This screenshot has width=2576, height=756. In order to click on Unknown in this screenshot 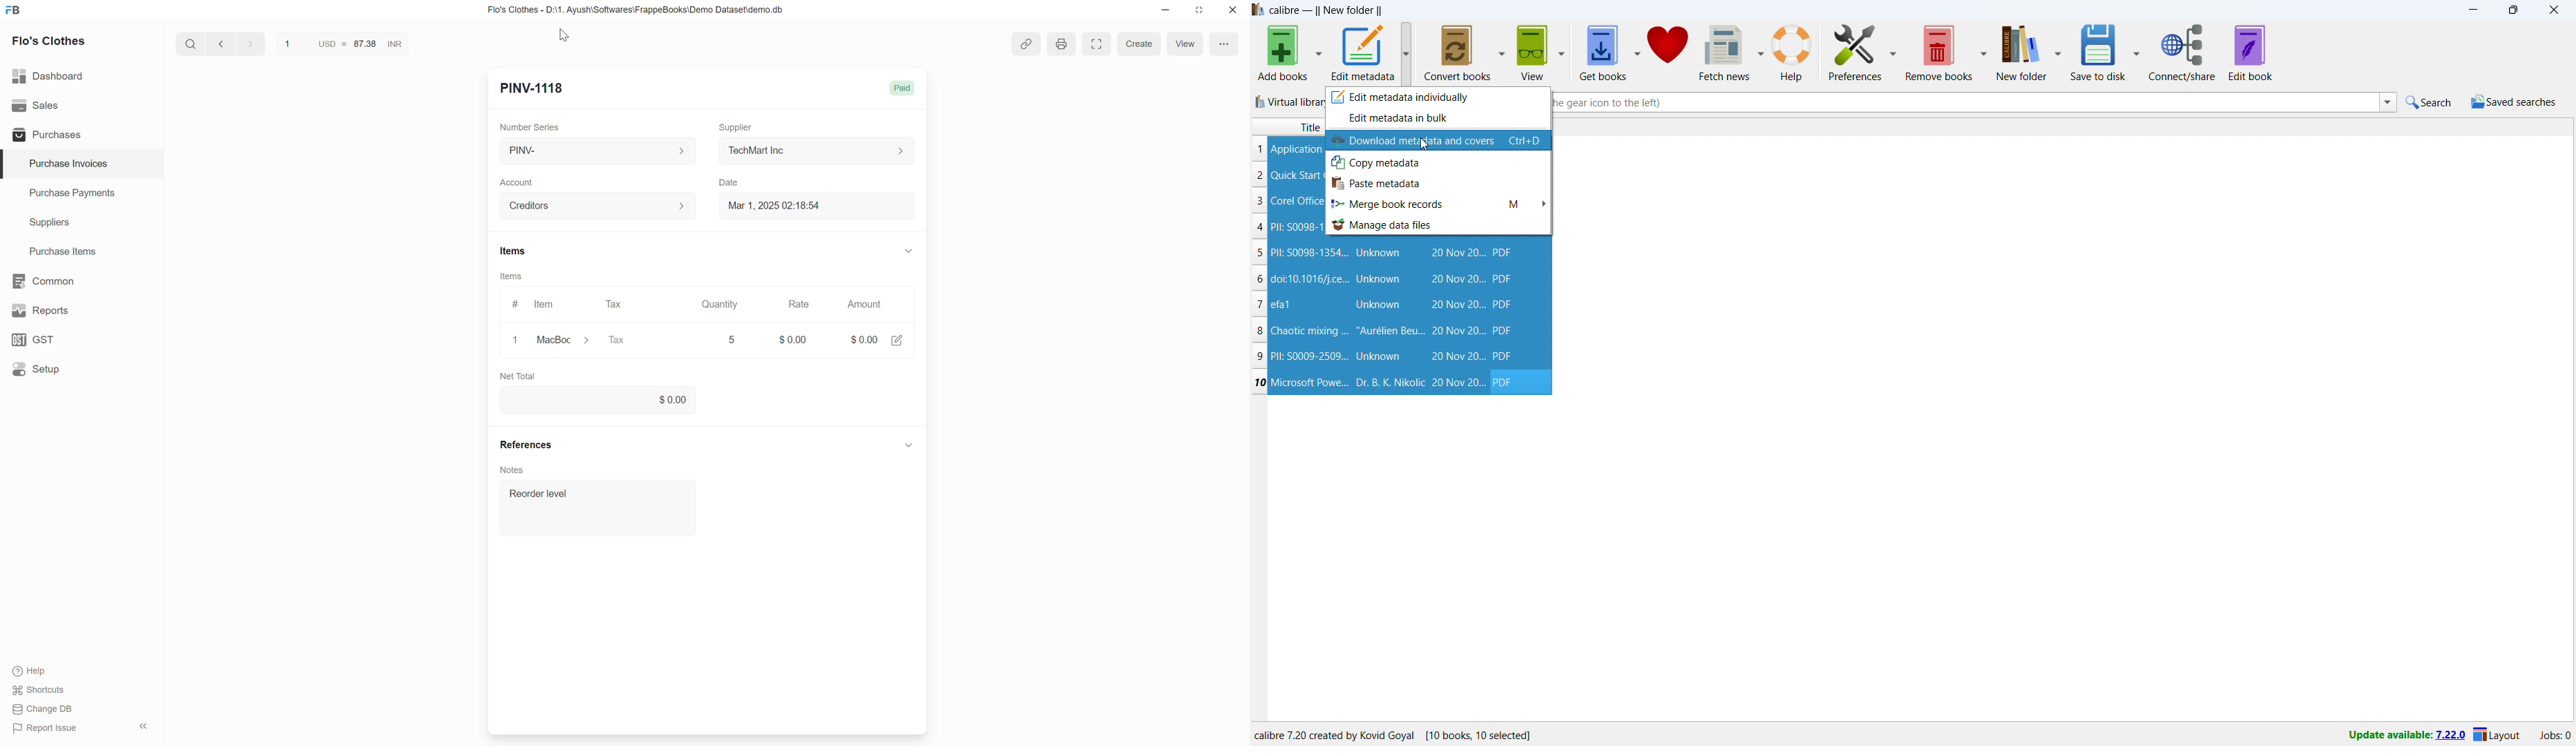, I will do `click(1380, 279)`.